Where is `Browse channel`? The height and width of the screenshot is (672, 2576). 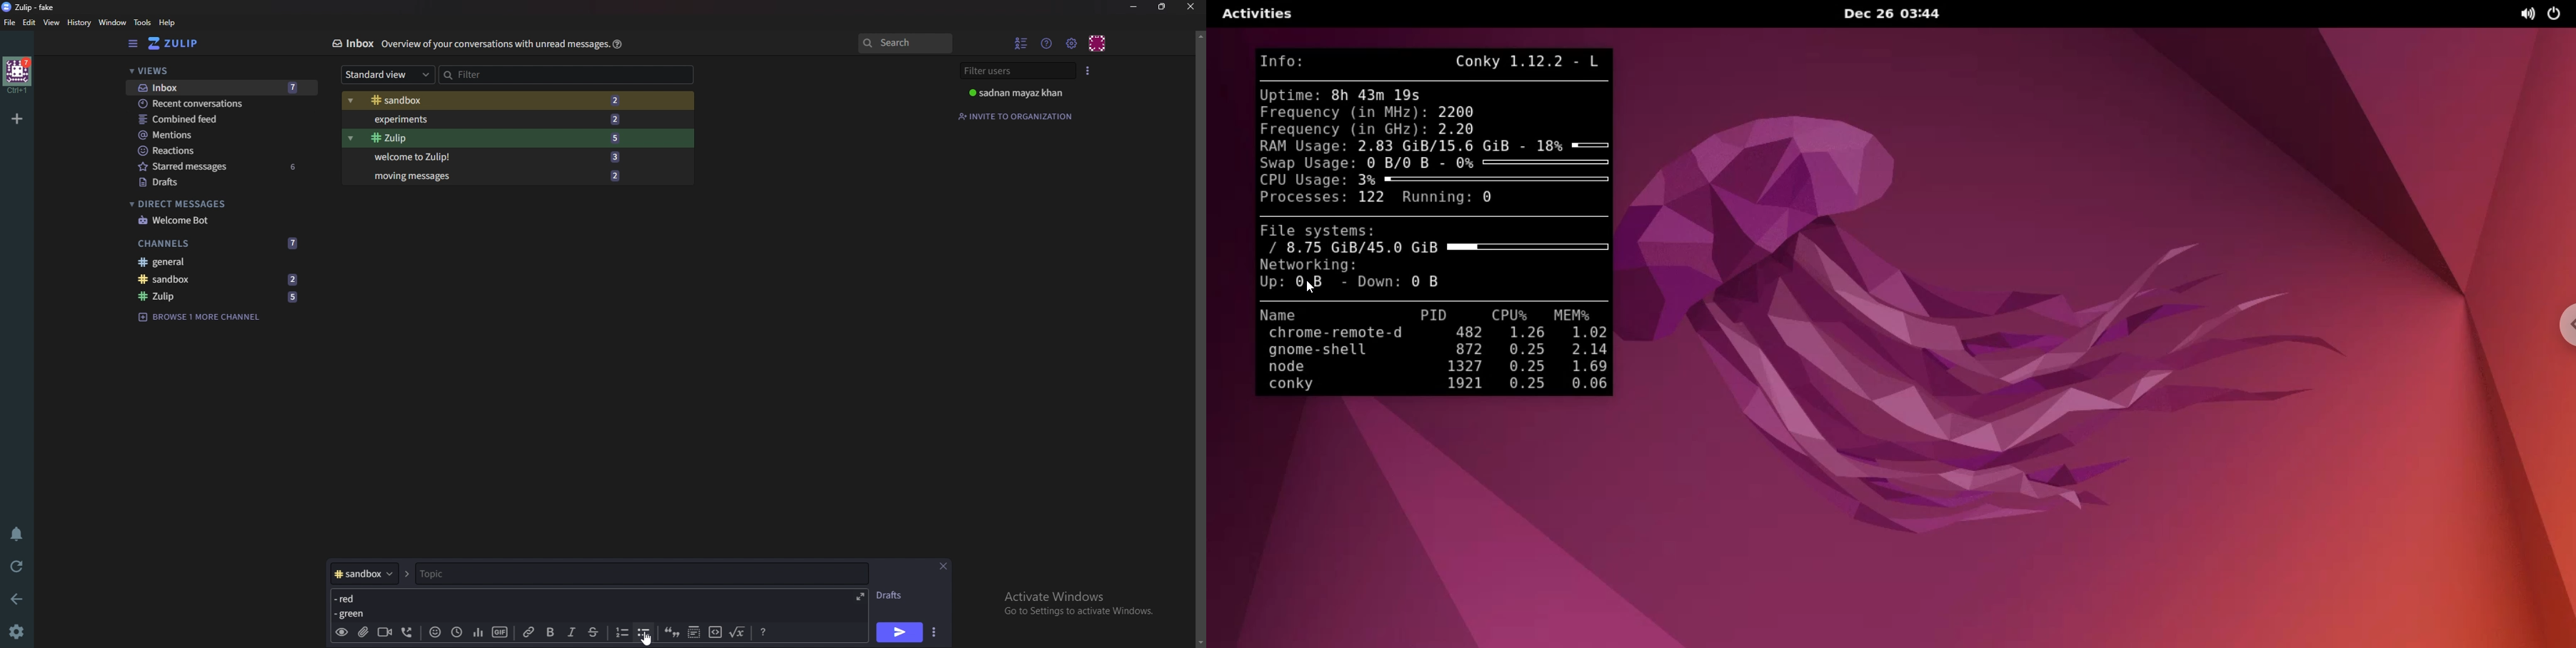
Browse channel is located at coordinates (200, 316).